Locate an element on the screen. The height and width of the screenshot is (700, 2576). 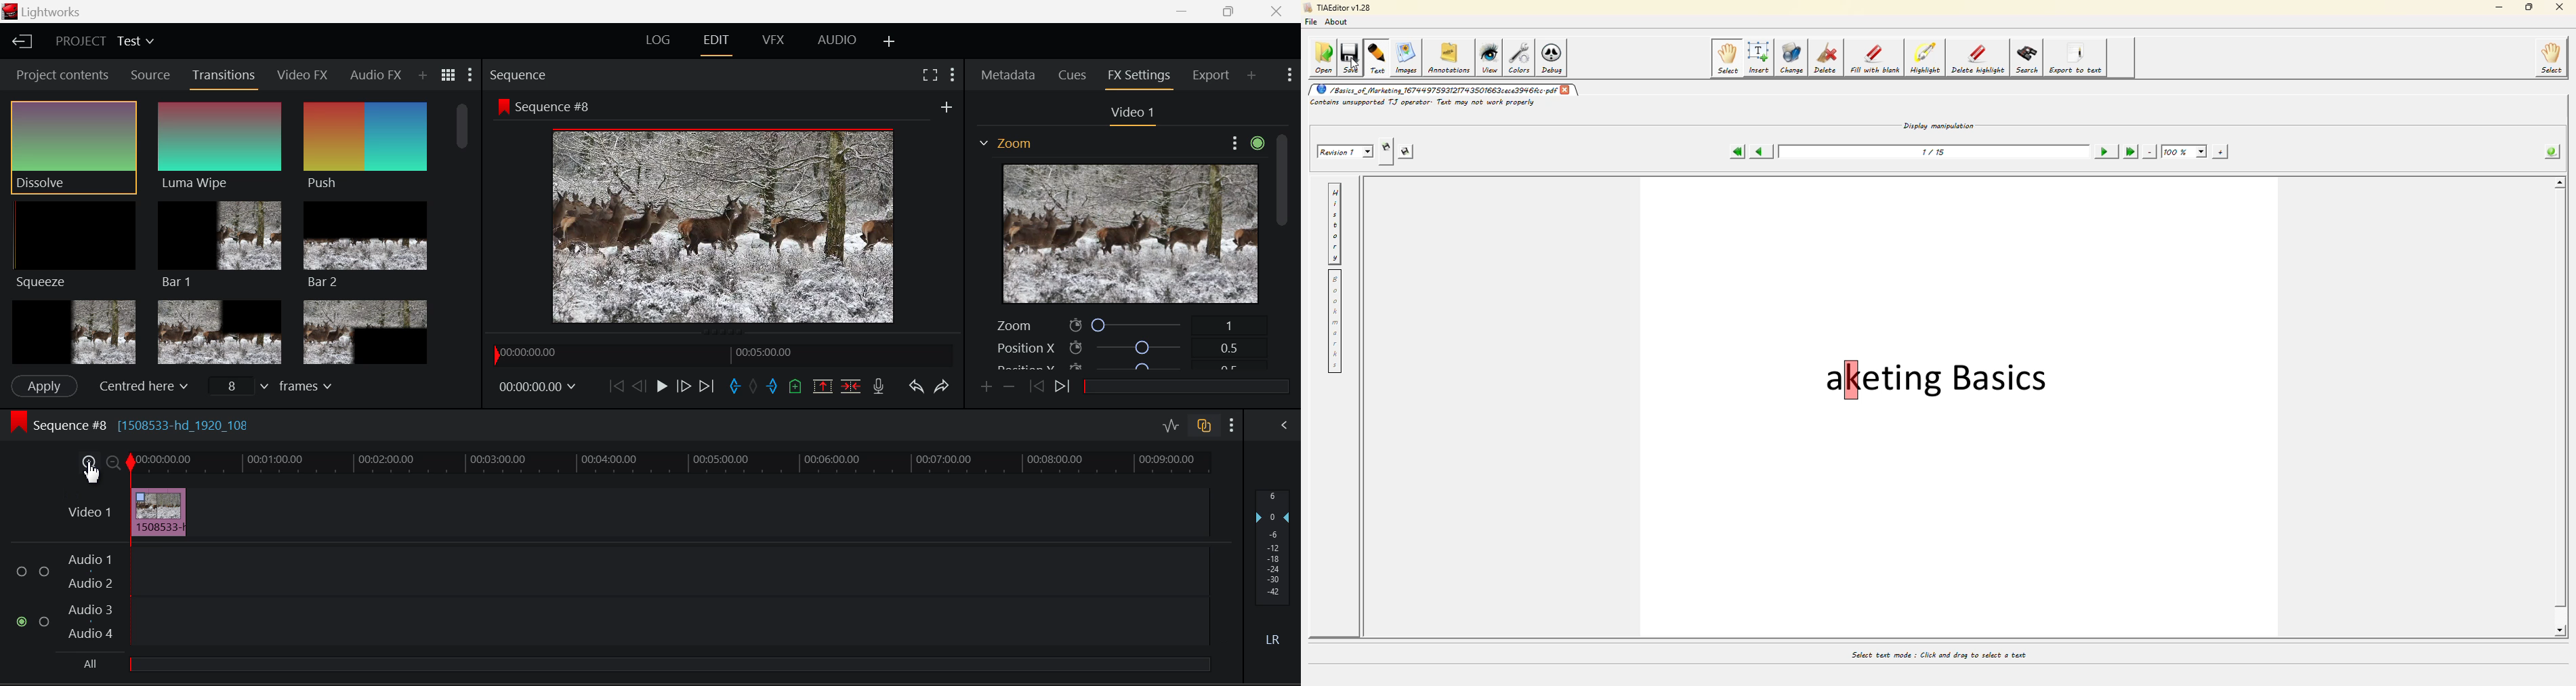
Centered here is located at coordinates (146, 383).